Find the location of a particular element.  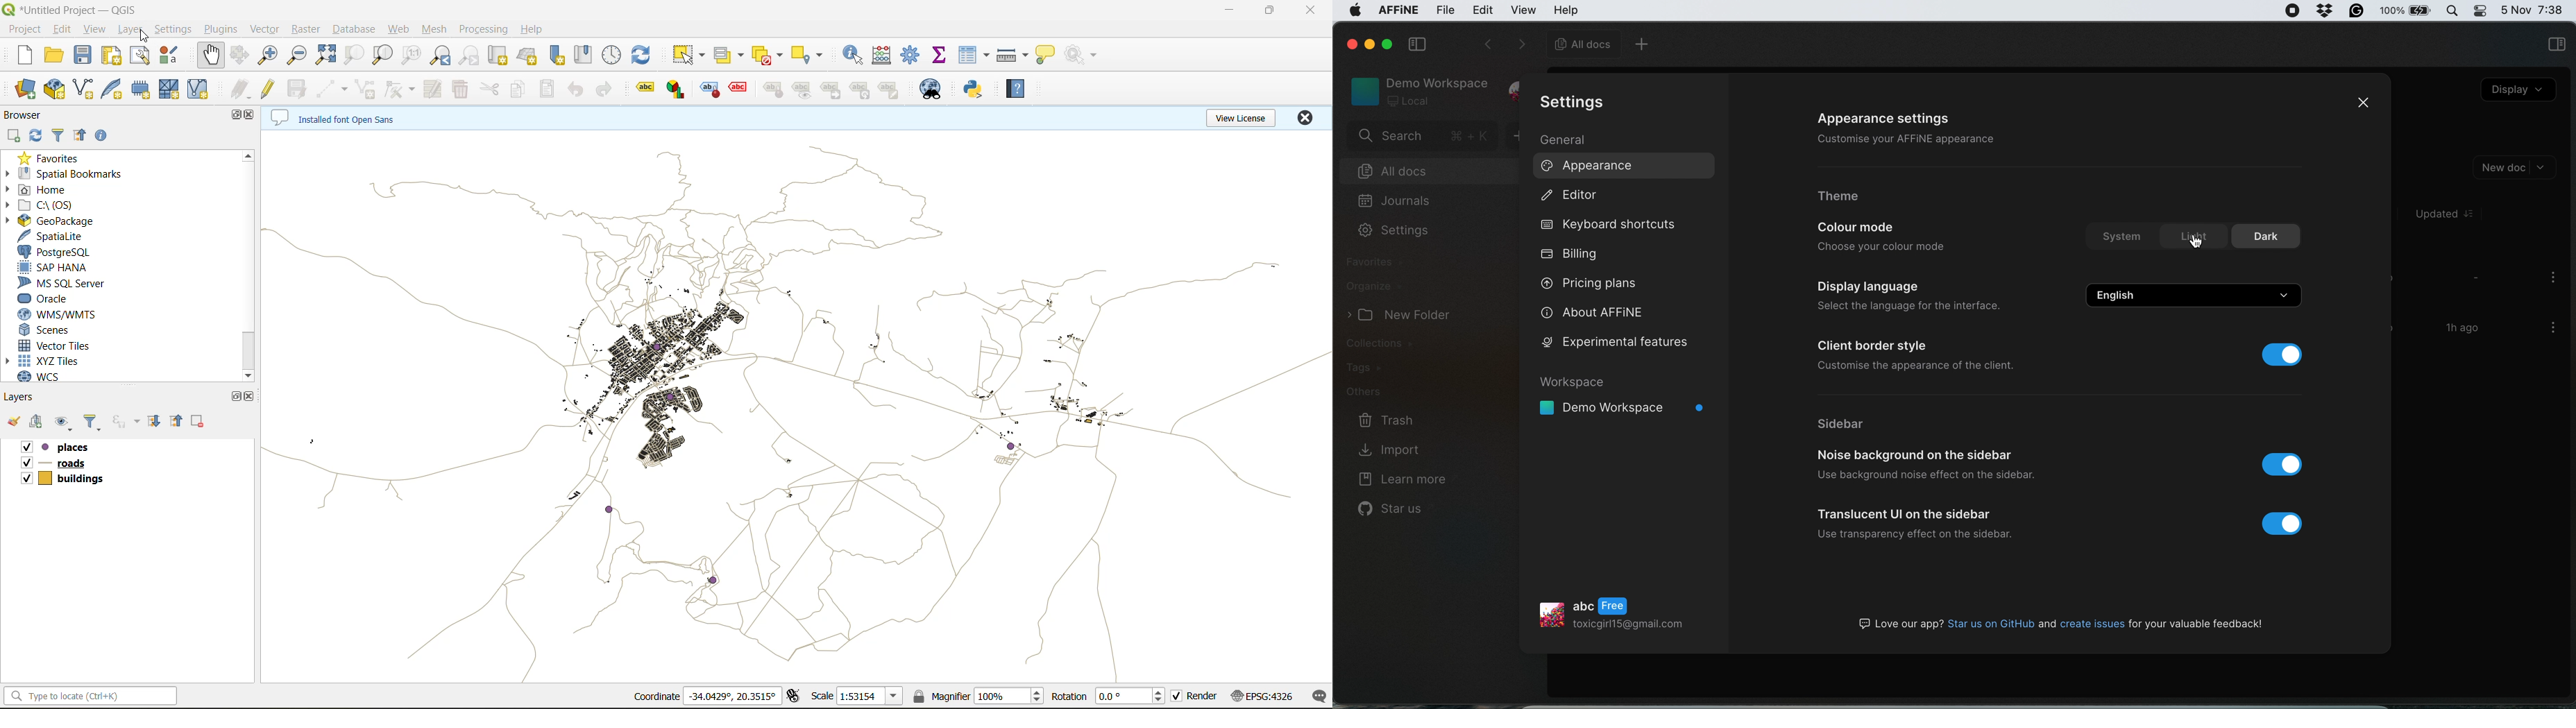

battery is located at coordinates (2407, 11).